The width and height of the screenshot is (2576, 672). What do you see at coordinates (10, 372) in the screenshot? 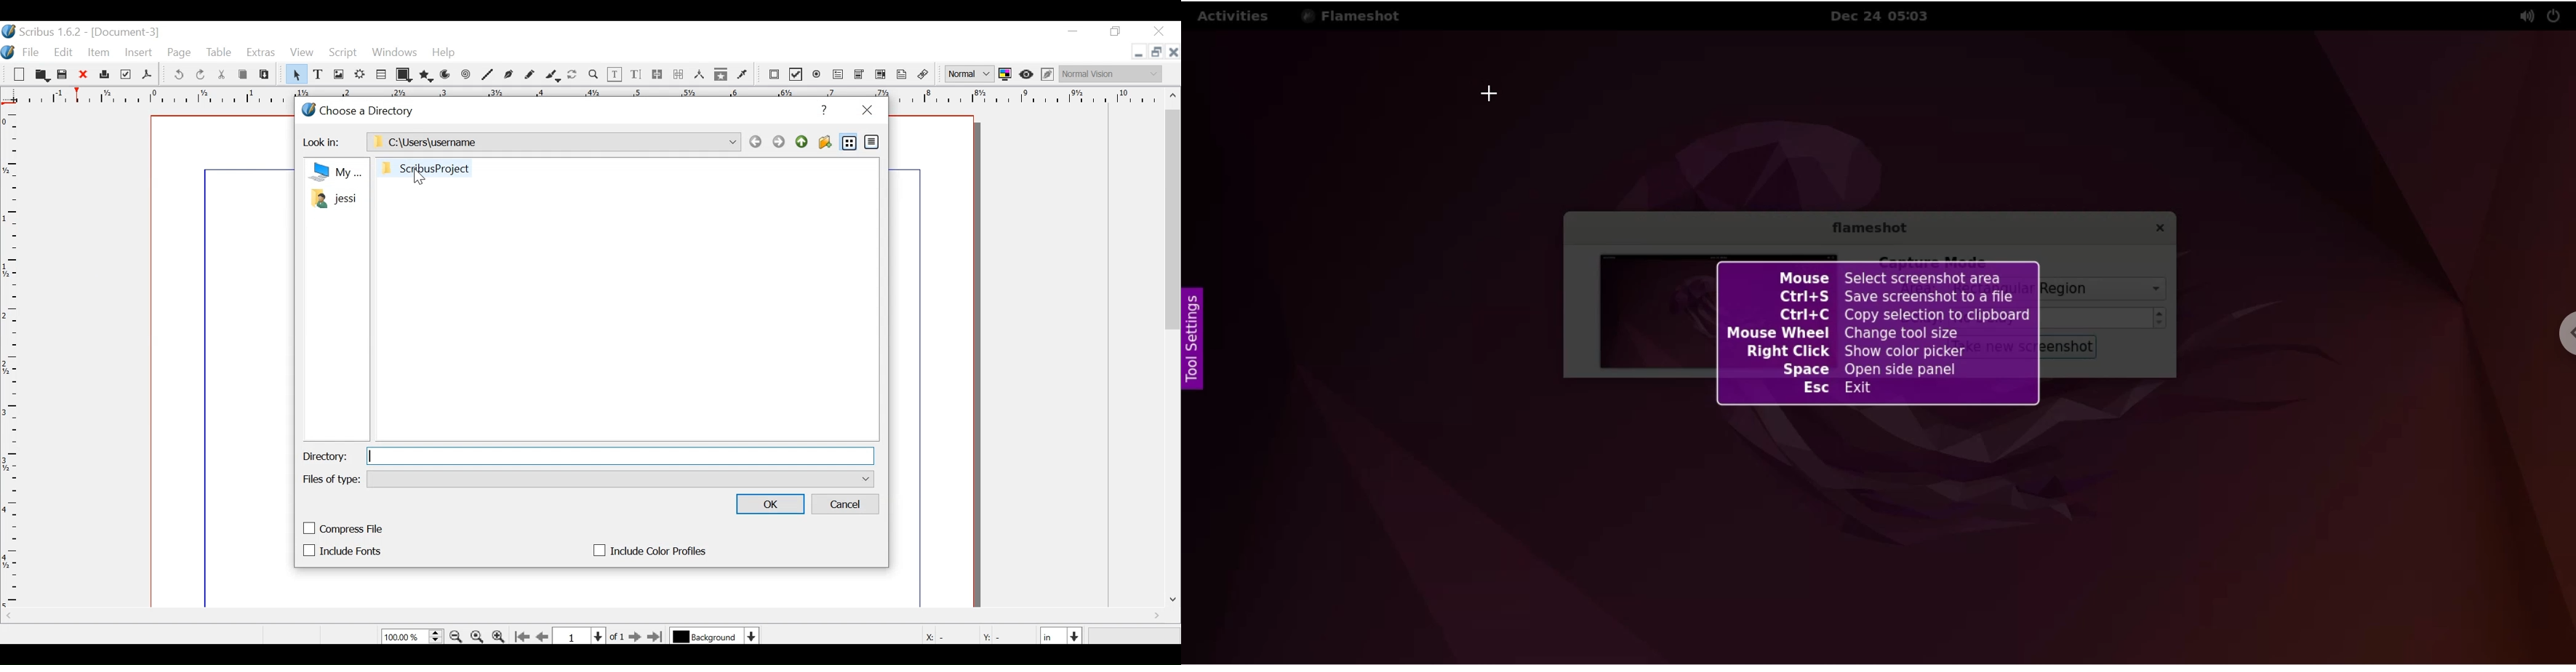
I see `` at bounding box center [10, 372].